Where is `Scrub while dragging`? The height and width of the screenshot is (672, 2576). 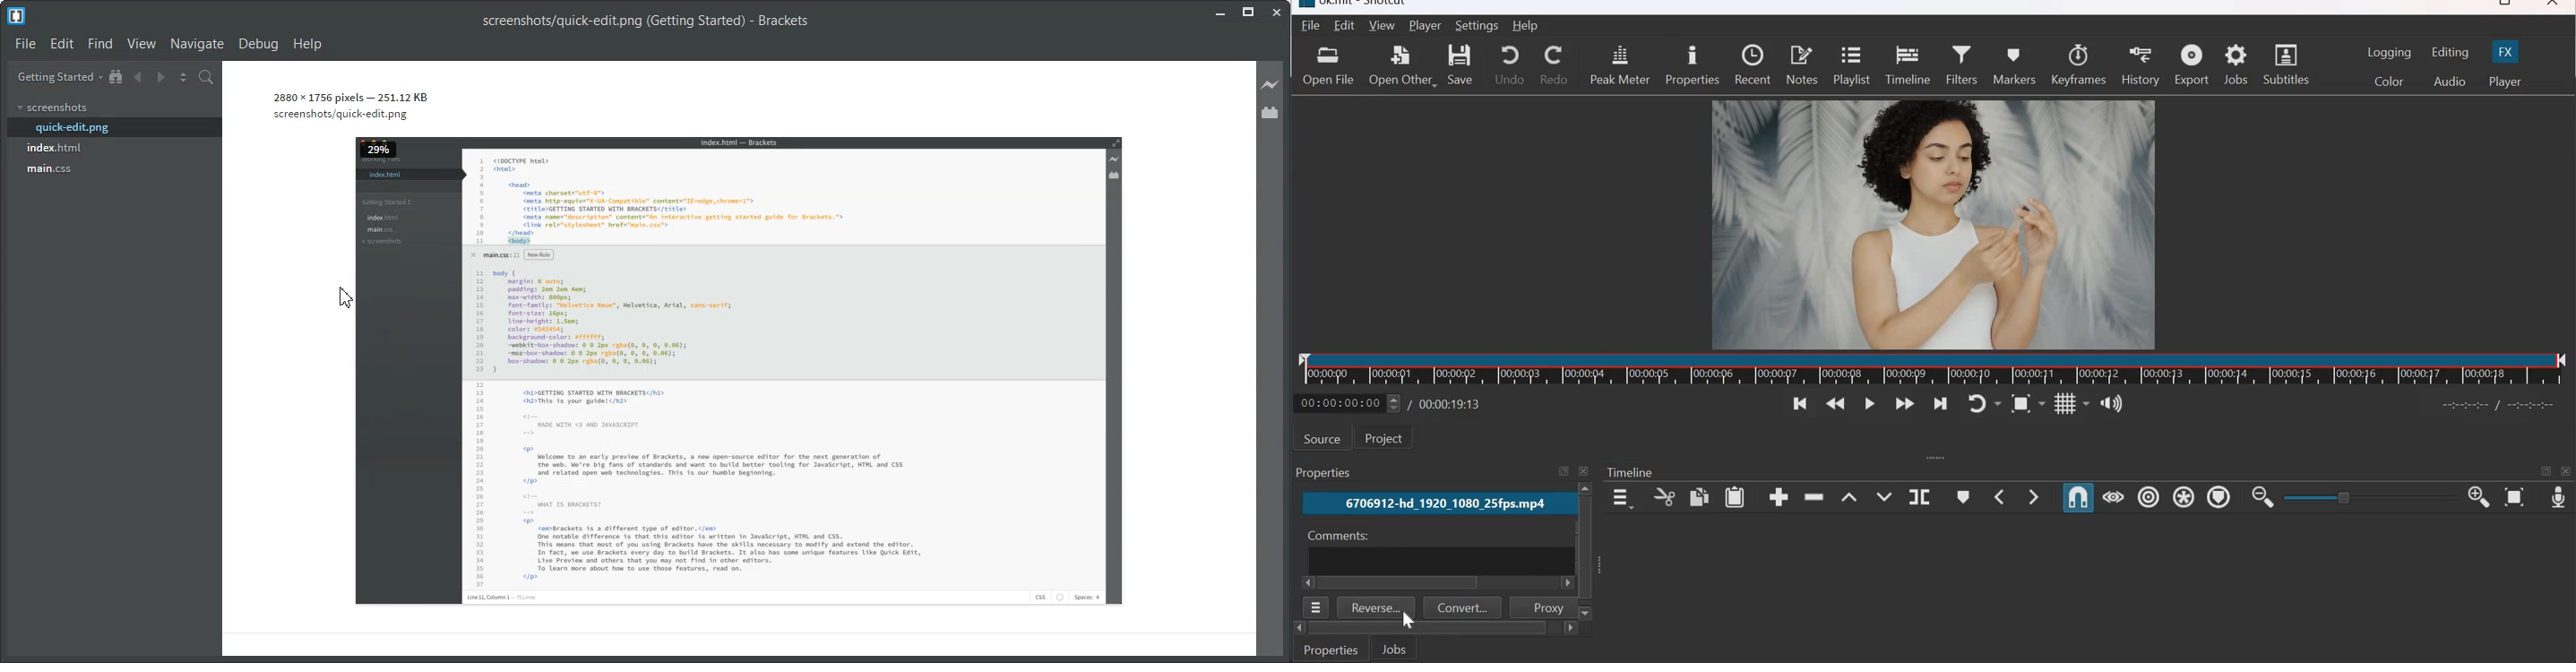
Scrub while dragging is located at coordinates (2113, 498).